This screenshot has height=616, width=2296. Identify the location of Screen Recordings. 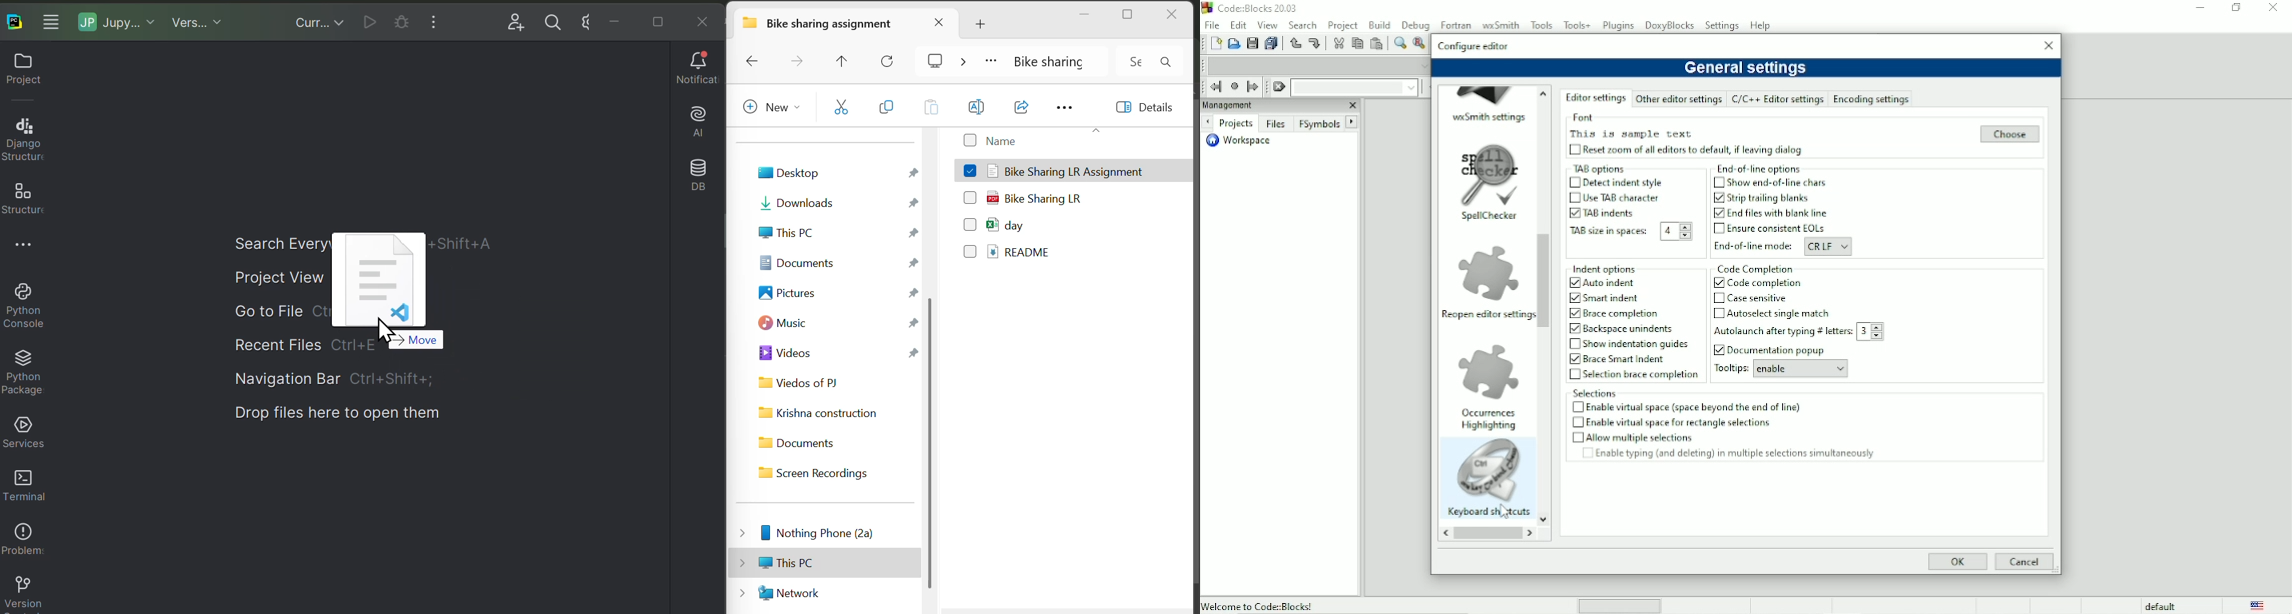
(823, 472).